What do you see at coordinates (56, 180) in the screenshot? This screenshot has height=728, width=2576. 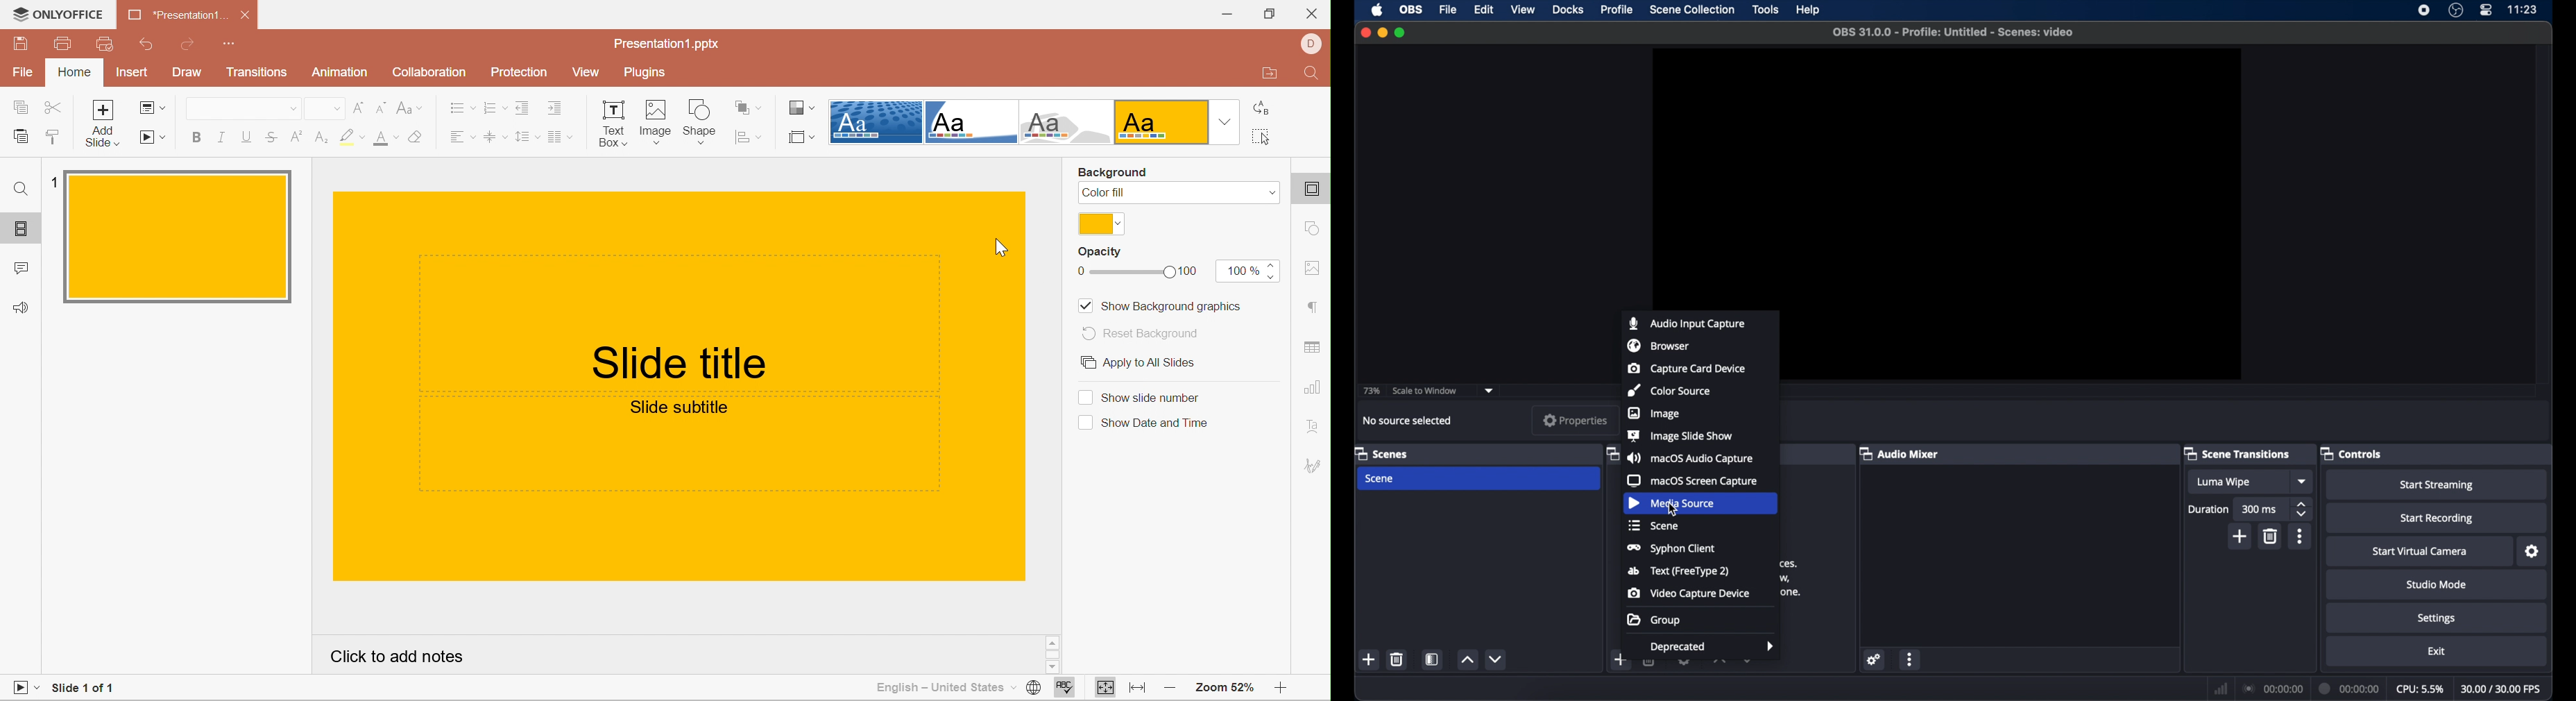 I see `1` at bounding box center [56, 180].